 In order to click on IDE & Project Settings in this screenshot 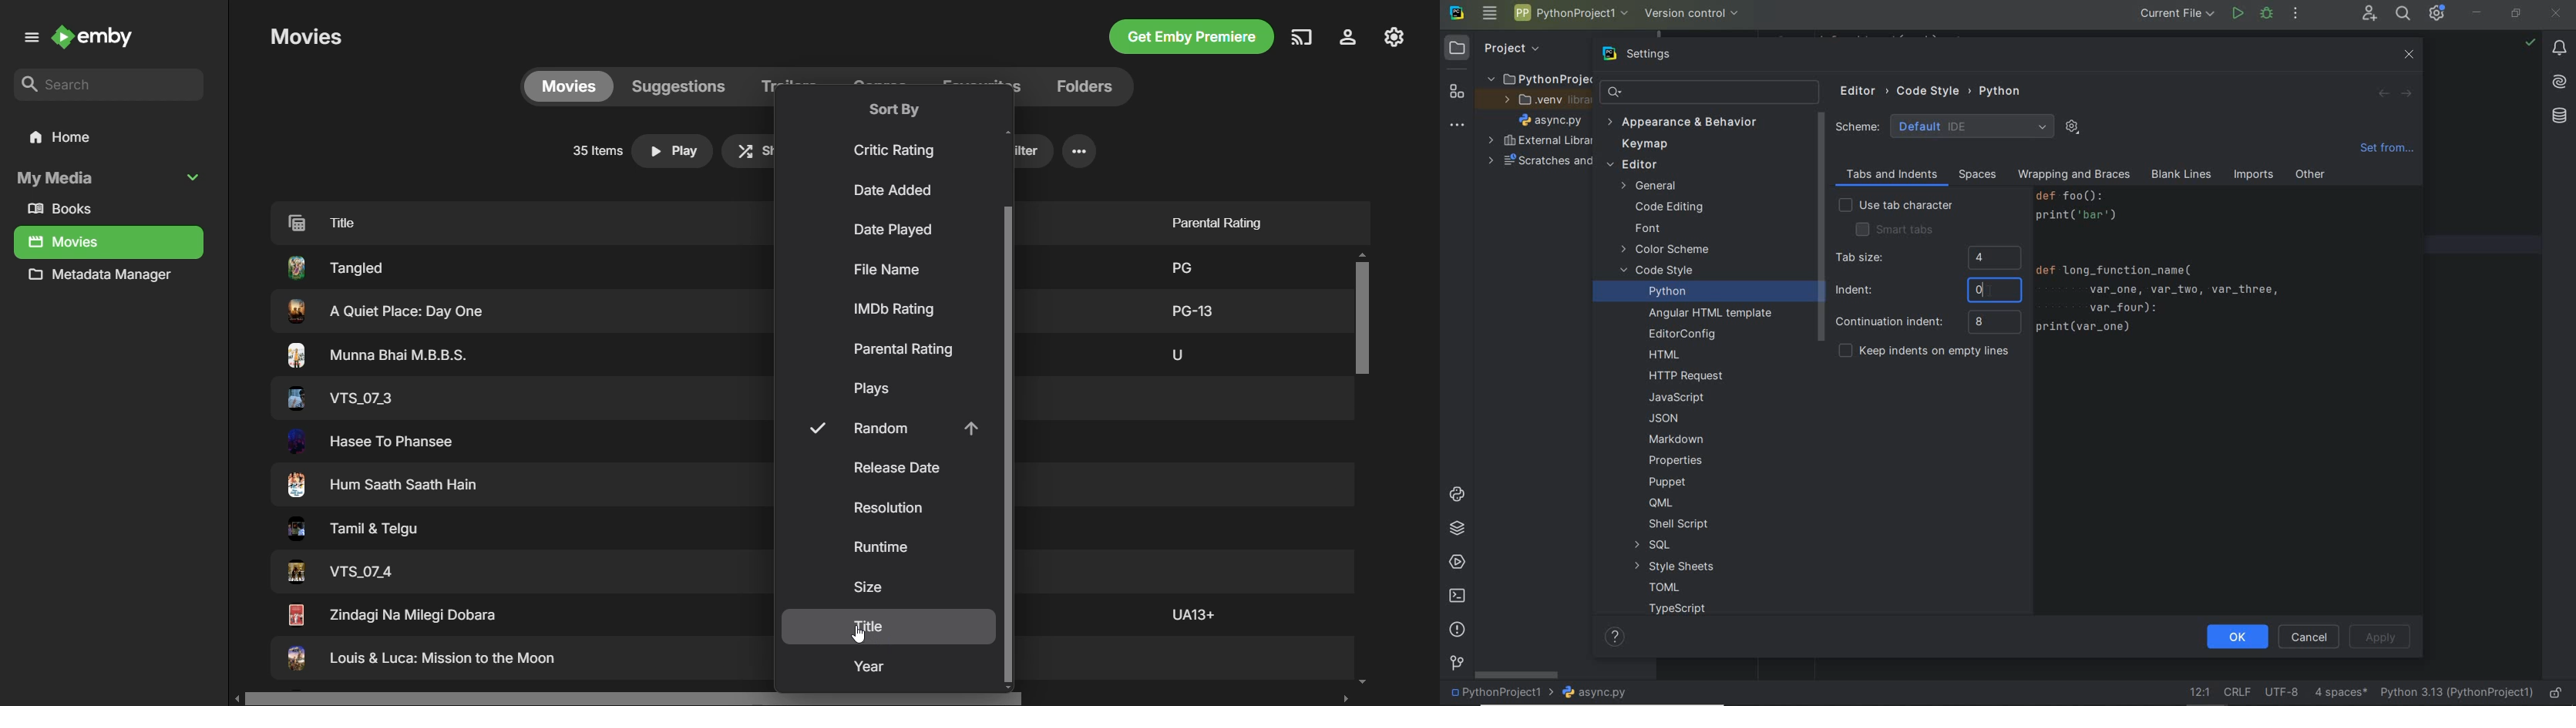, I will do `click(2437, 13)`.